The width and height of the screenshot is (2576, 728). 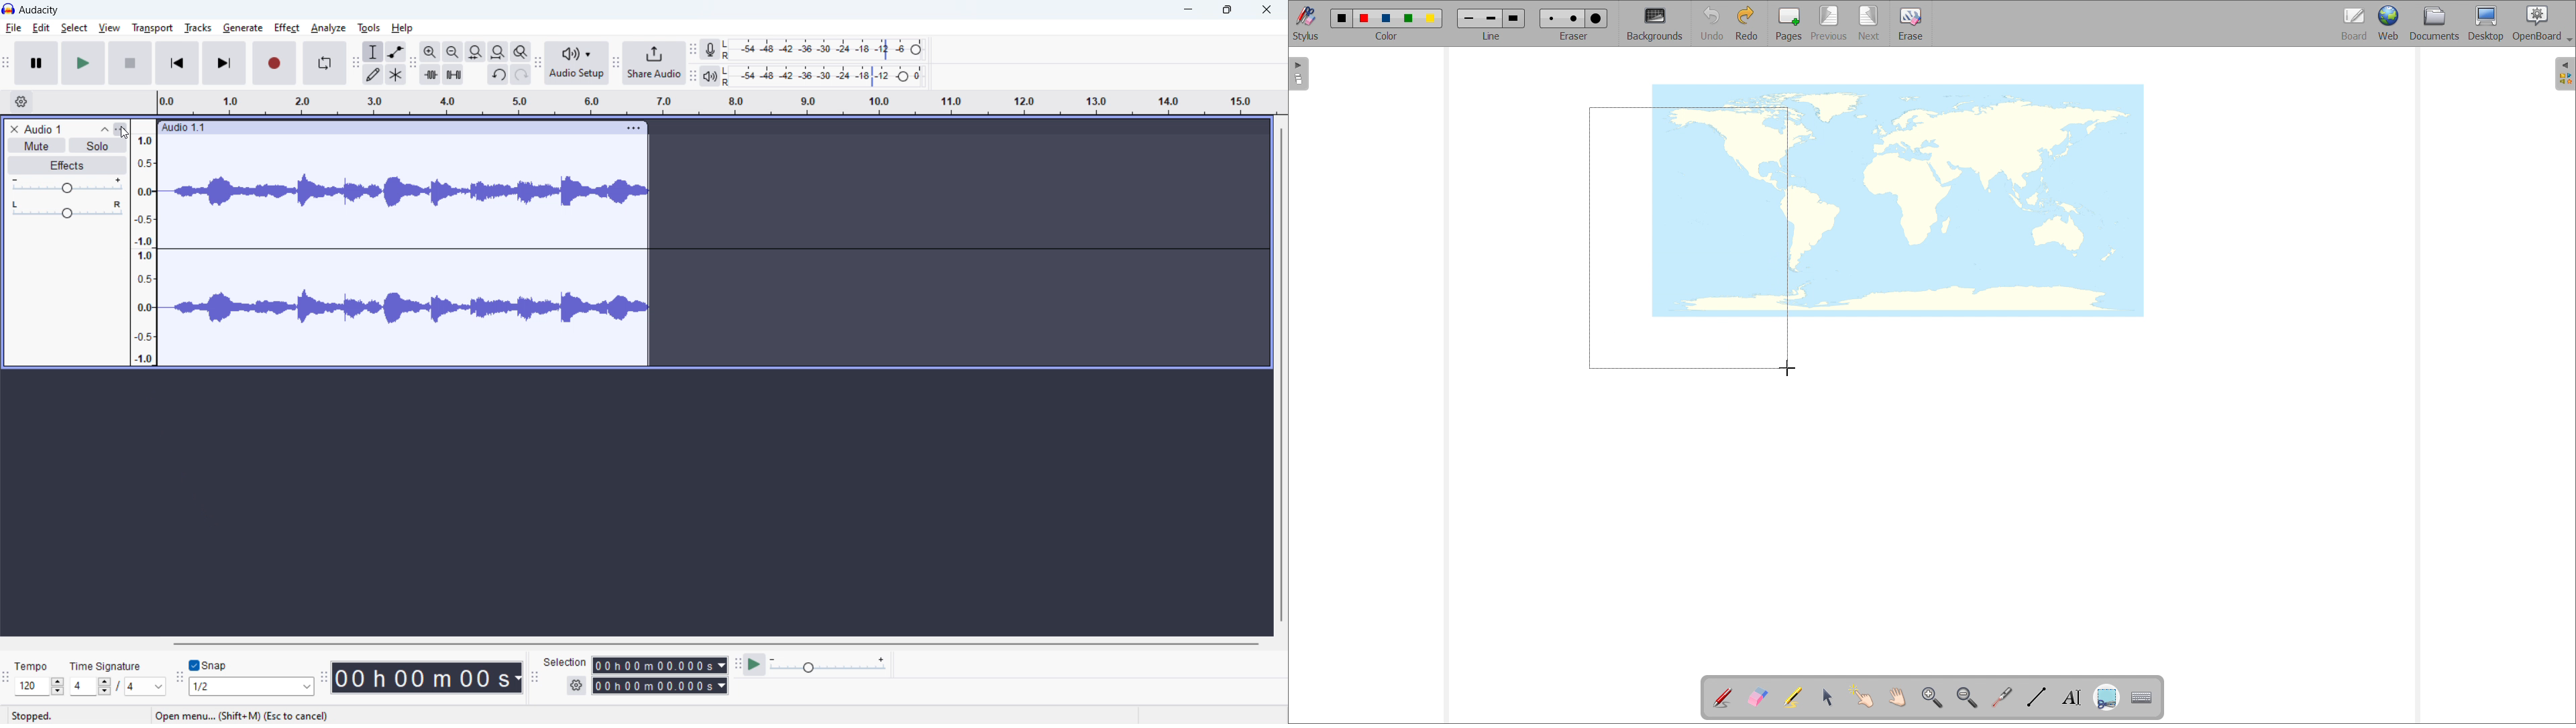 I want to click on play at speed, so click(x=755, y=665).